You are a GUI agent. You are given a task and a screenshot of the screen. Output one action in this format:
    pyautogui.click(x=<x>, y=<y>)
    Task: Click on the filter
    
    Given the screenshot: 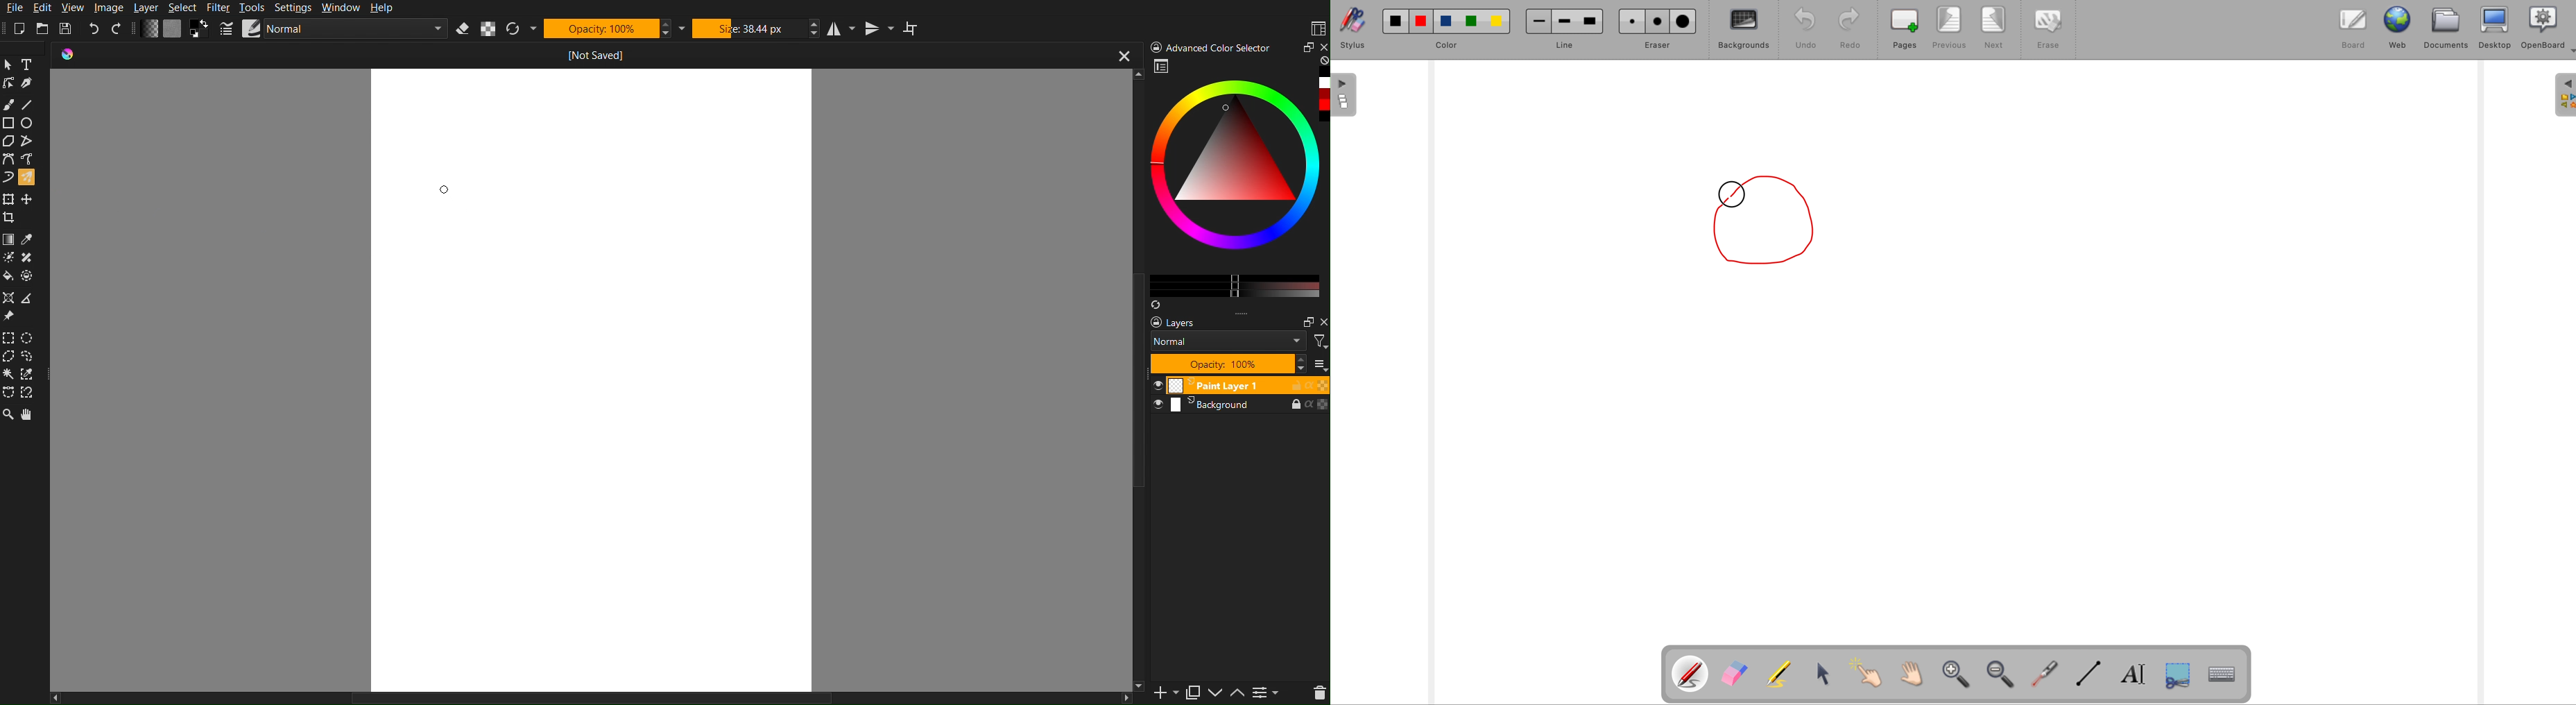 What is the action you would take?
    pyautogui.click(x=1319, y=341)
    